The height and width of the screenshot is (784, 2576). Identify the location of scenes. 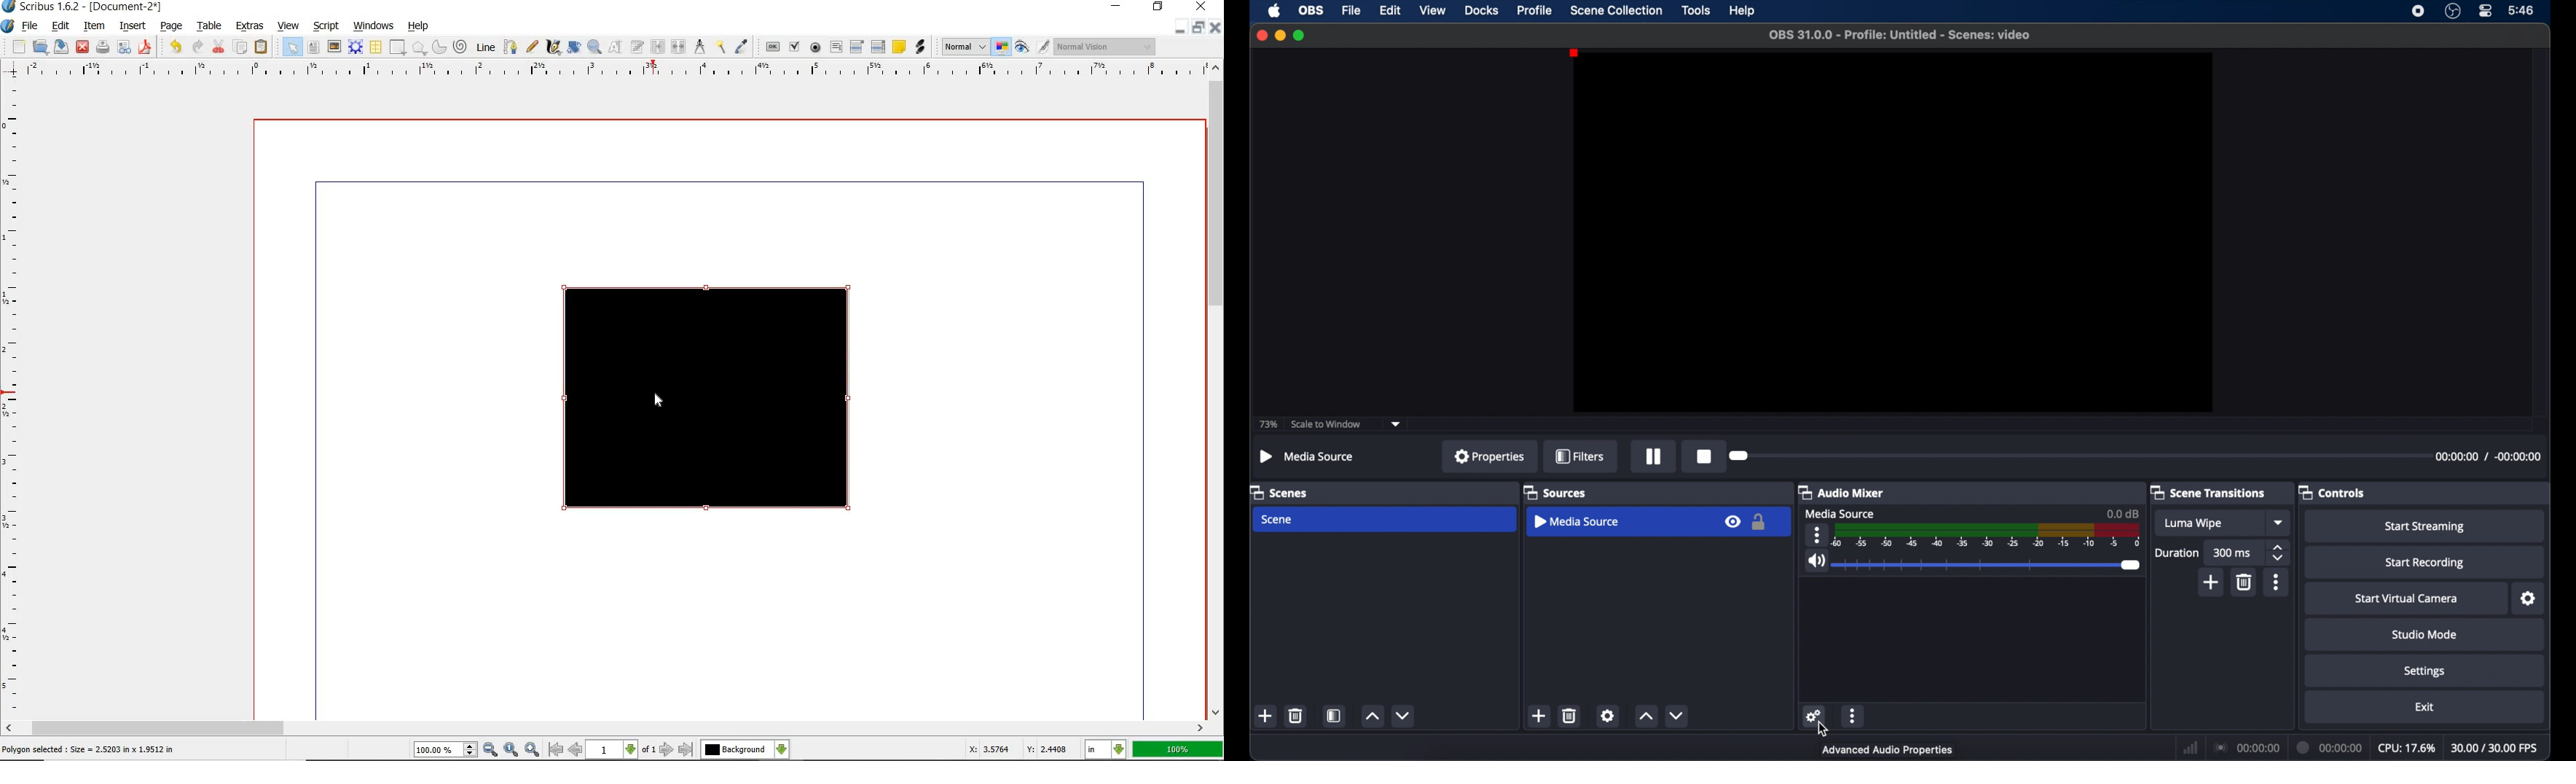
(1282, 493).